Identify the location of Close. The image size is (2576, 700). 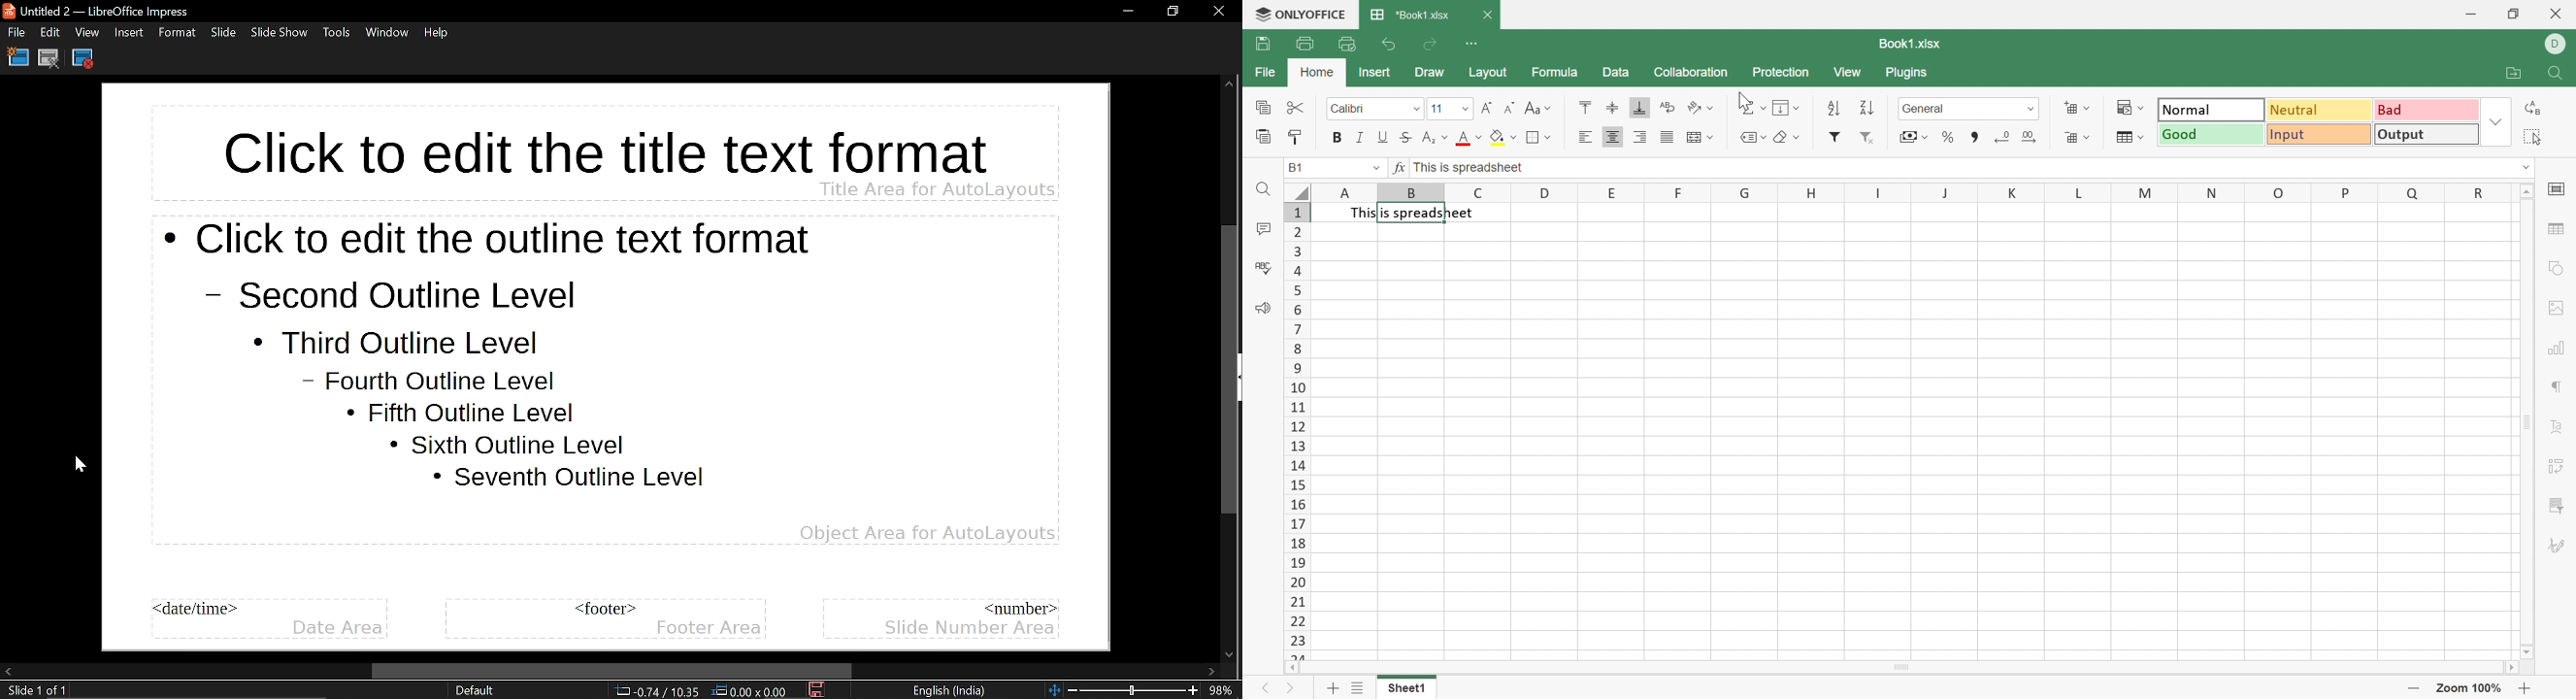
(2556, 14).